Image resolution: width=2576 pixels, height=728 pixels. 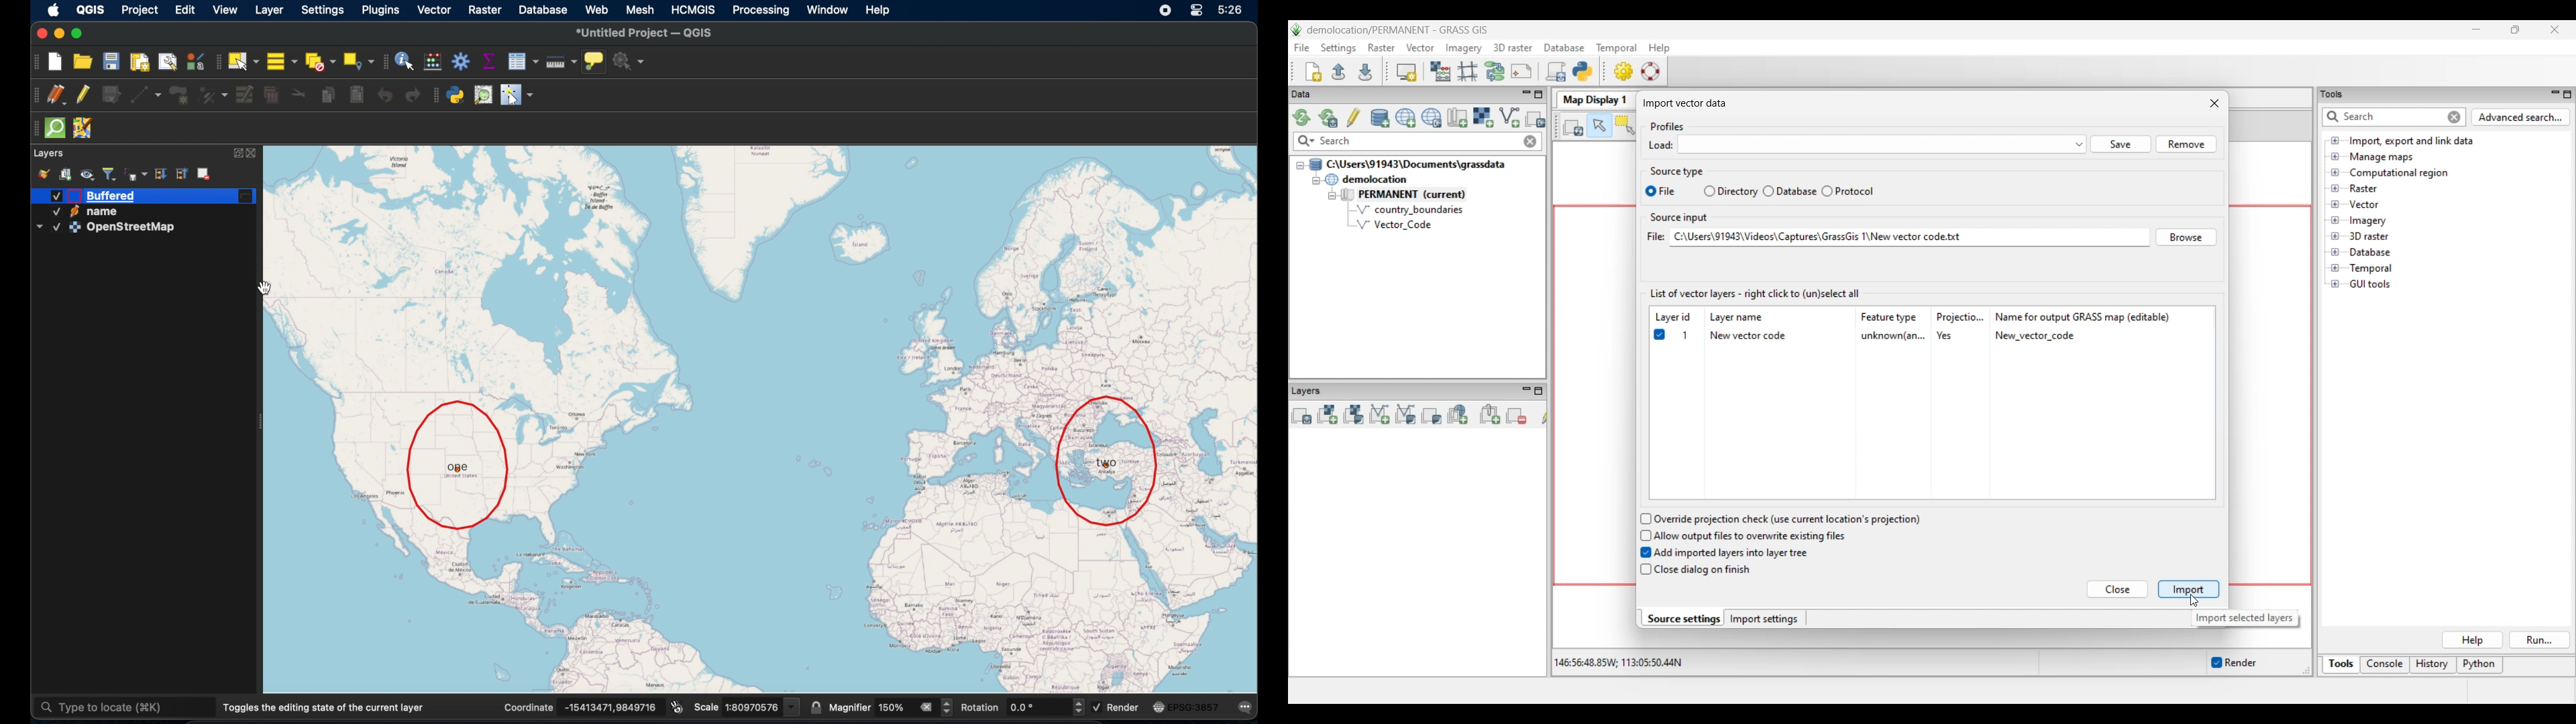 What do you see at coordinates (706, 707) in the screenshot?
I see `scale` at bounding box center [706, 707].